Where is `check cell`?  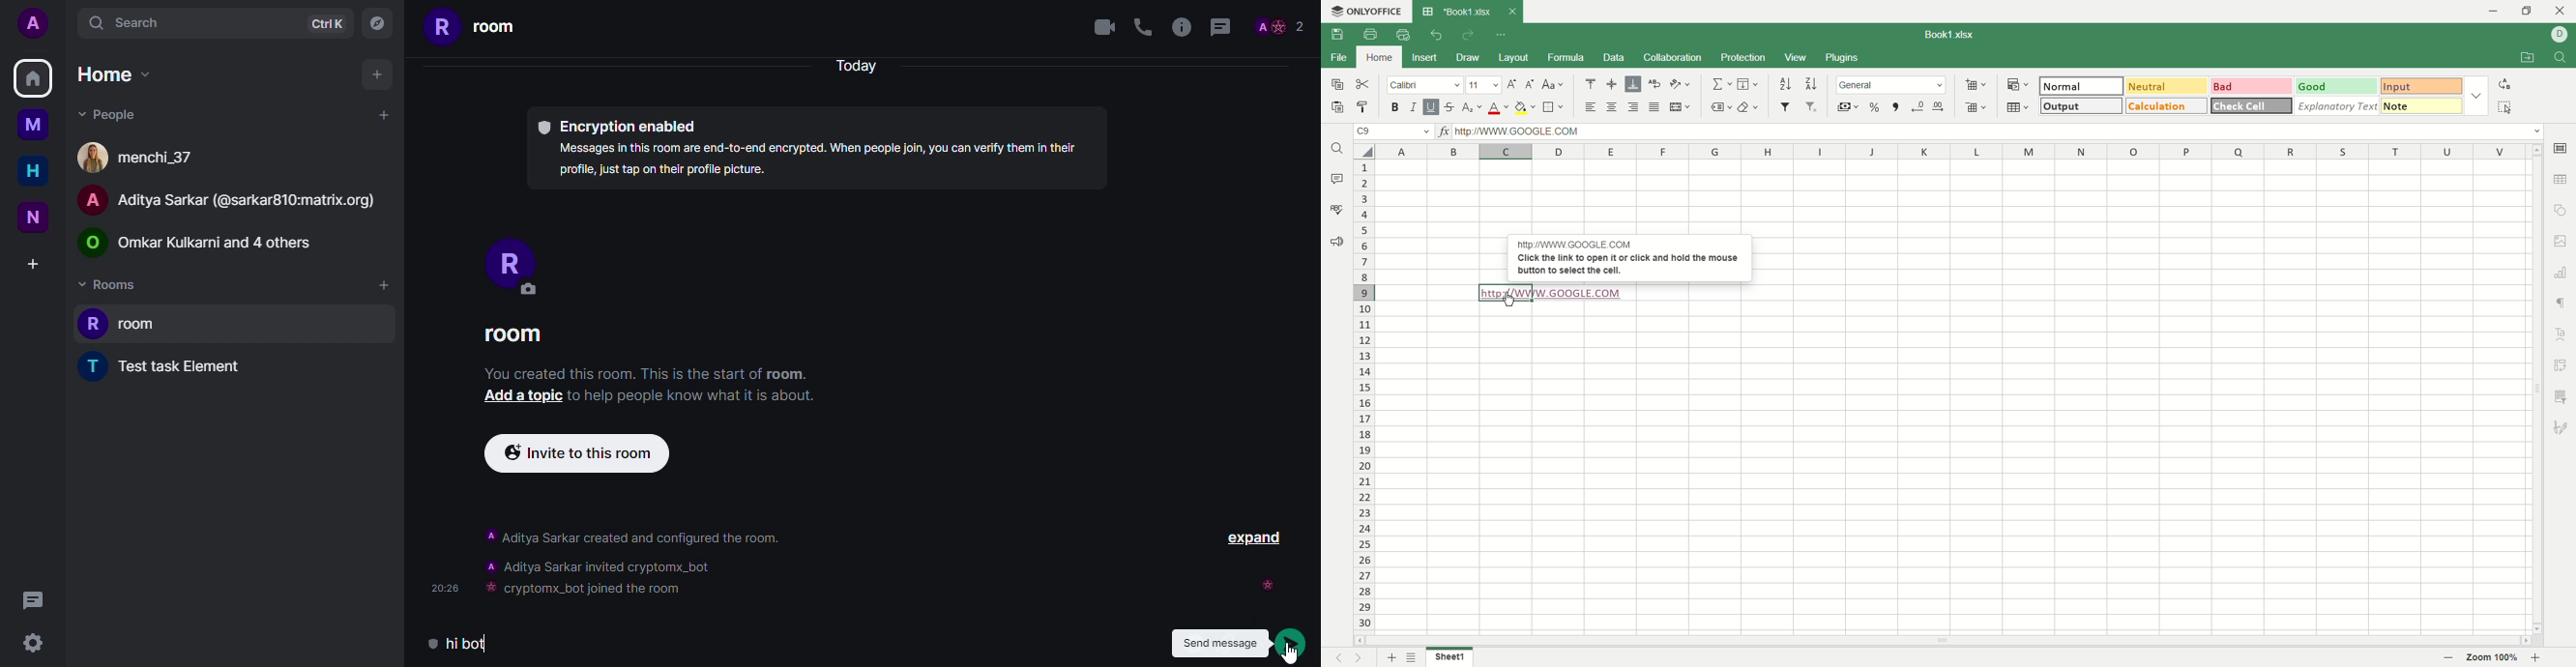 check cell is located at coordinates (2251, 106).